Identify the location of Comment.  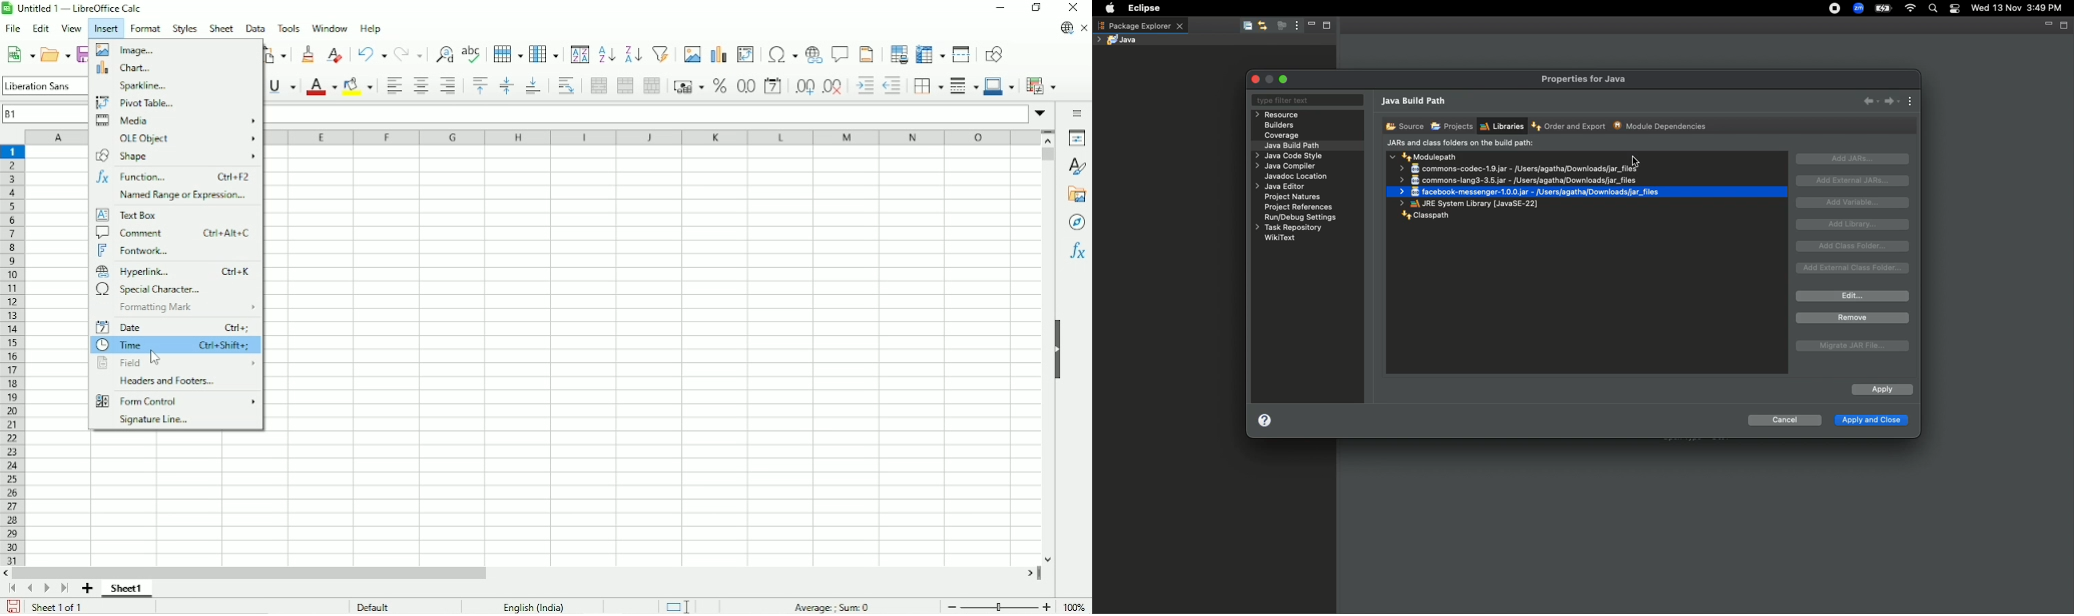
(175, 233).